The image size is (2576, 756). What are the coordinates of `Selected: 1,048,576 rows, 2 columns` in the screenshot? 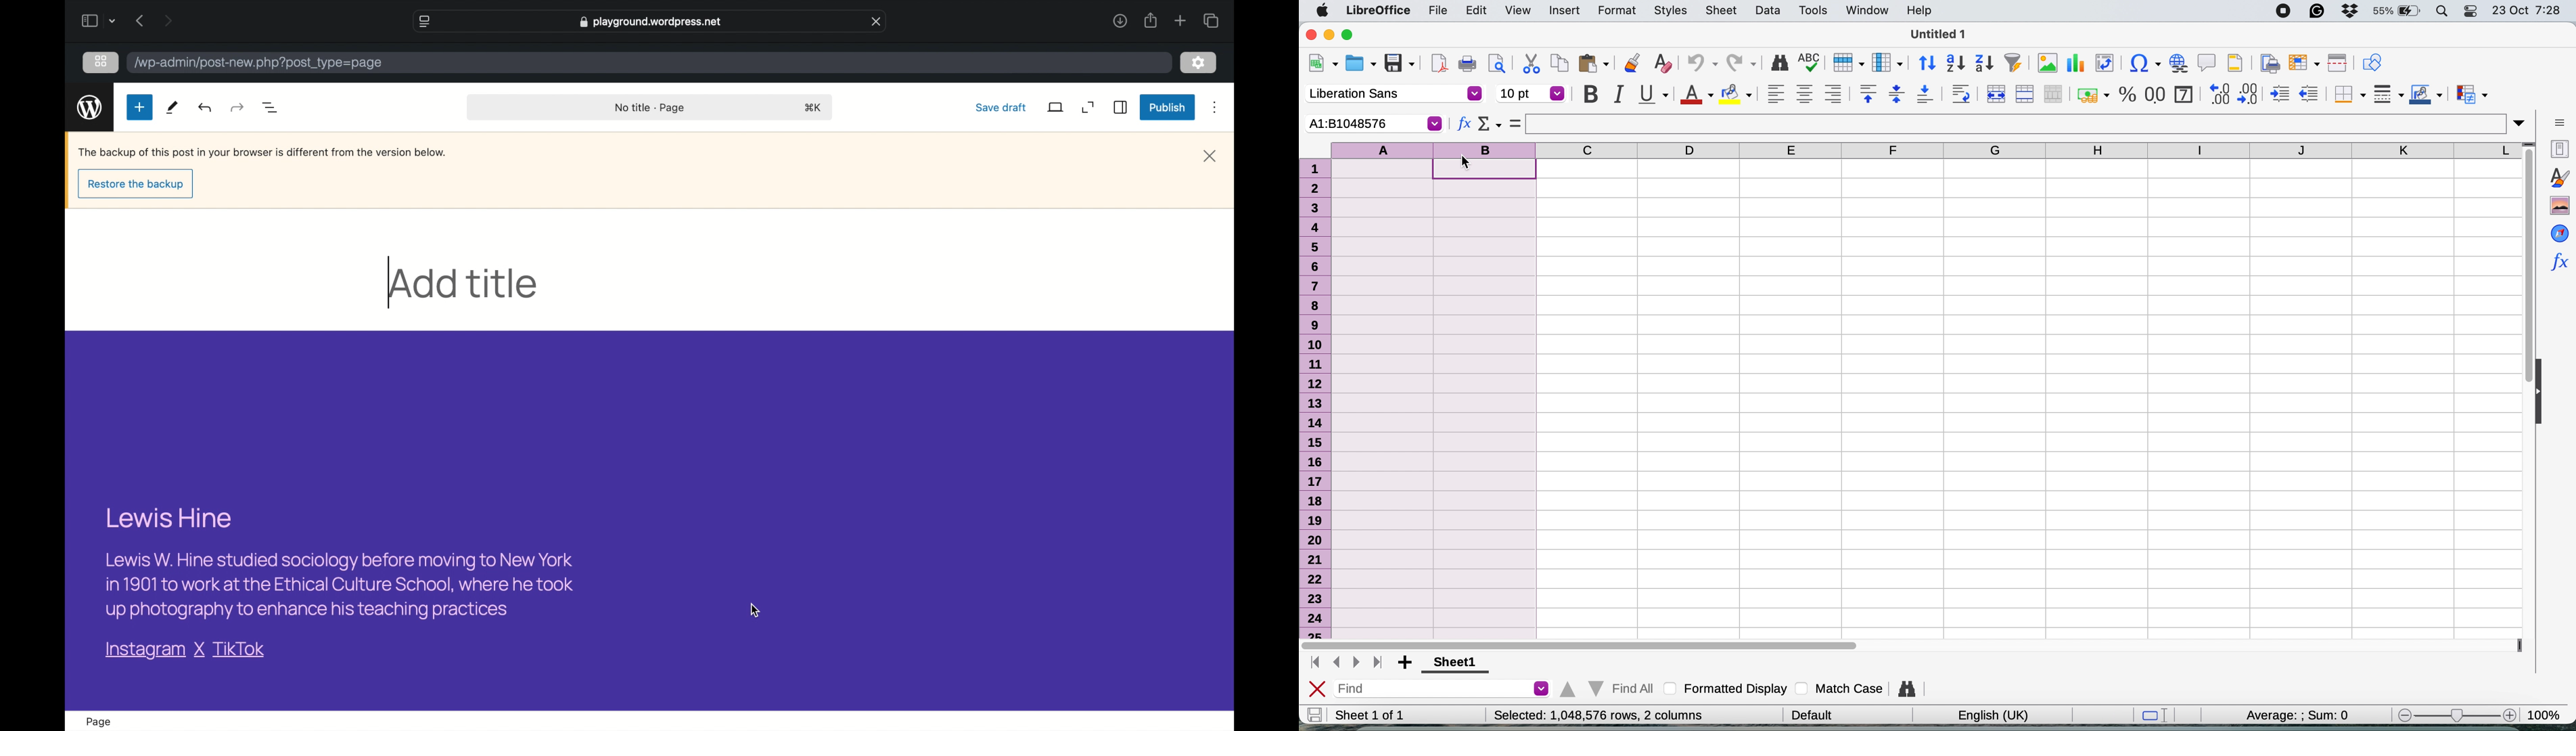 It's located at (1610, 715).